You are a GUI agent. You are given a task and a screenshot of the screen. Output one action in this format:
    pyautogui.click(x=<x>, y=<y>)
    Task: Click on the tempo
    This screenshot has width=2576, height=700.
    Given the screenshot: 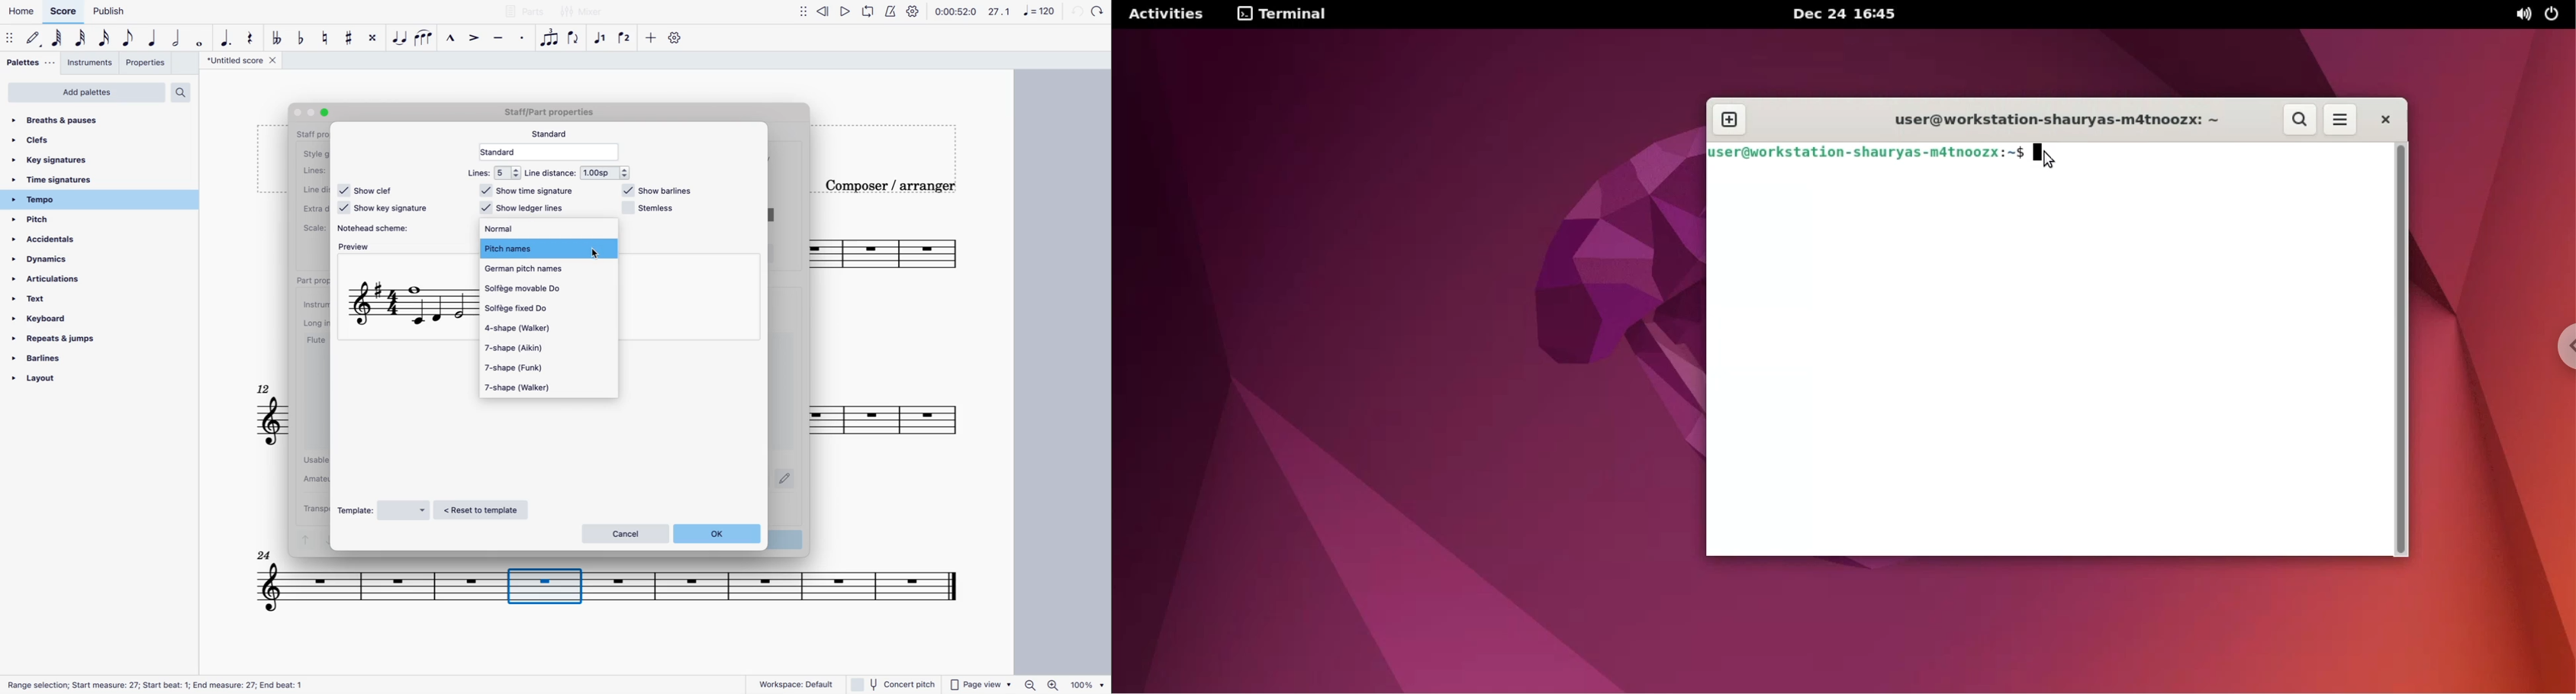 What is the action you would take?
    pyautogui.click(x=84, y=201)
    